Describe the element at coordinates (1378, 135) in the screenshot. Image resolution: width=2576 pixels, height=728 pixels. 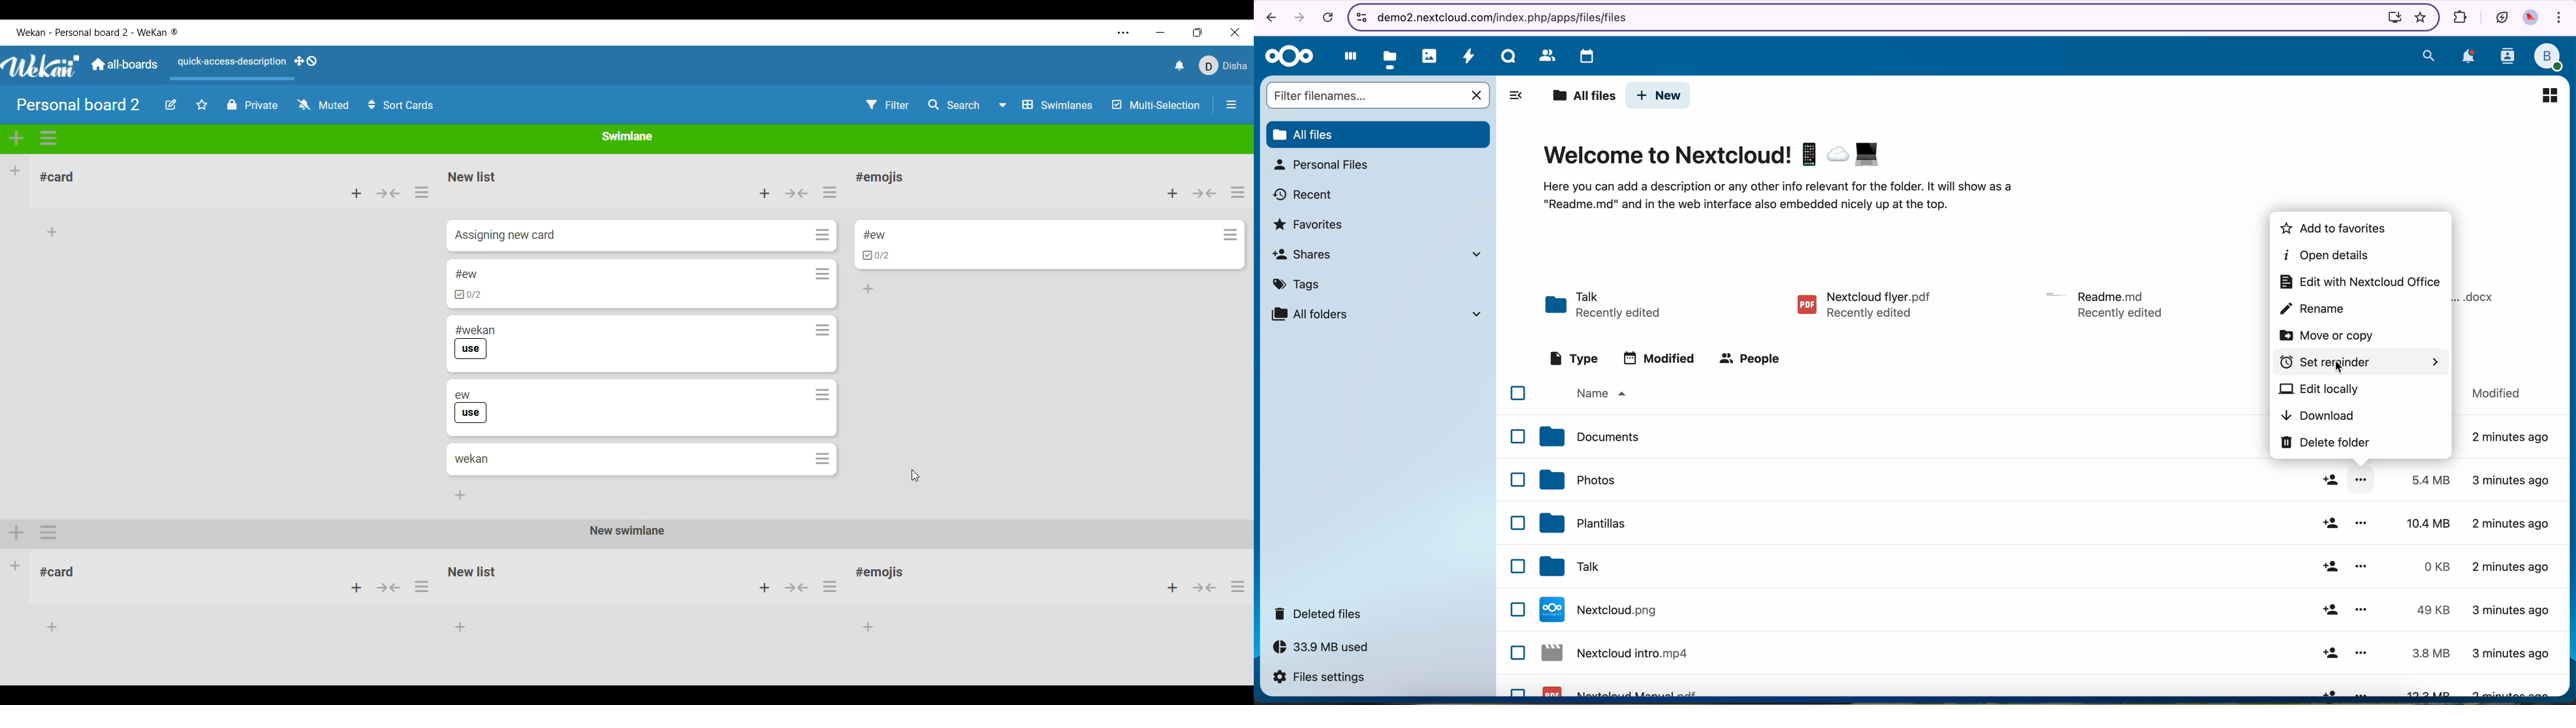
I see `all files` at that location.